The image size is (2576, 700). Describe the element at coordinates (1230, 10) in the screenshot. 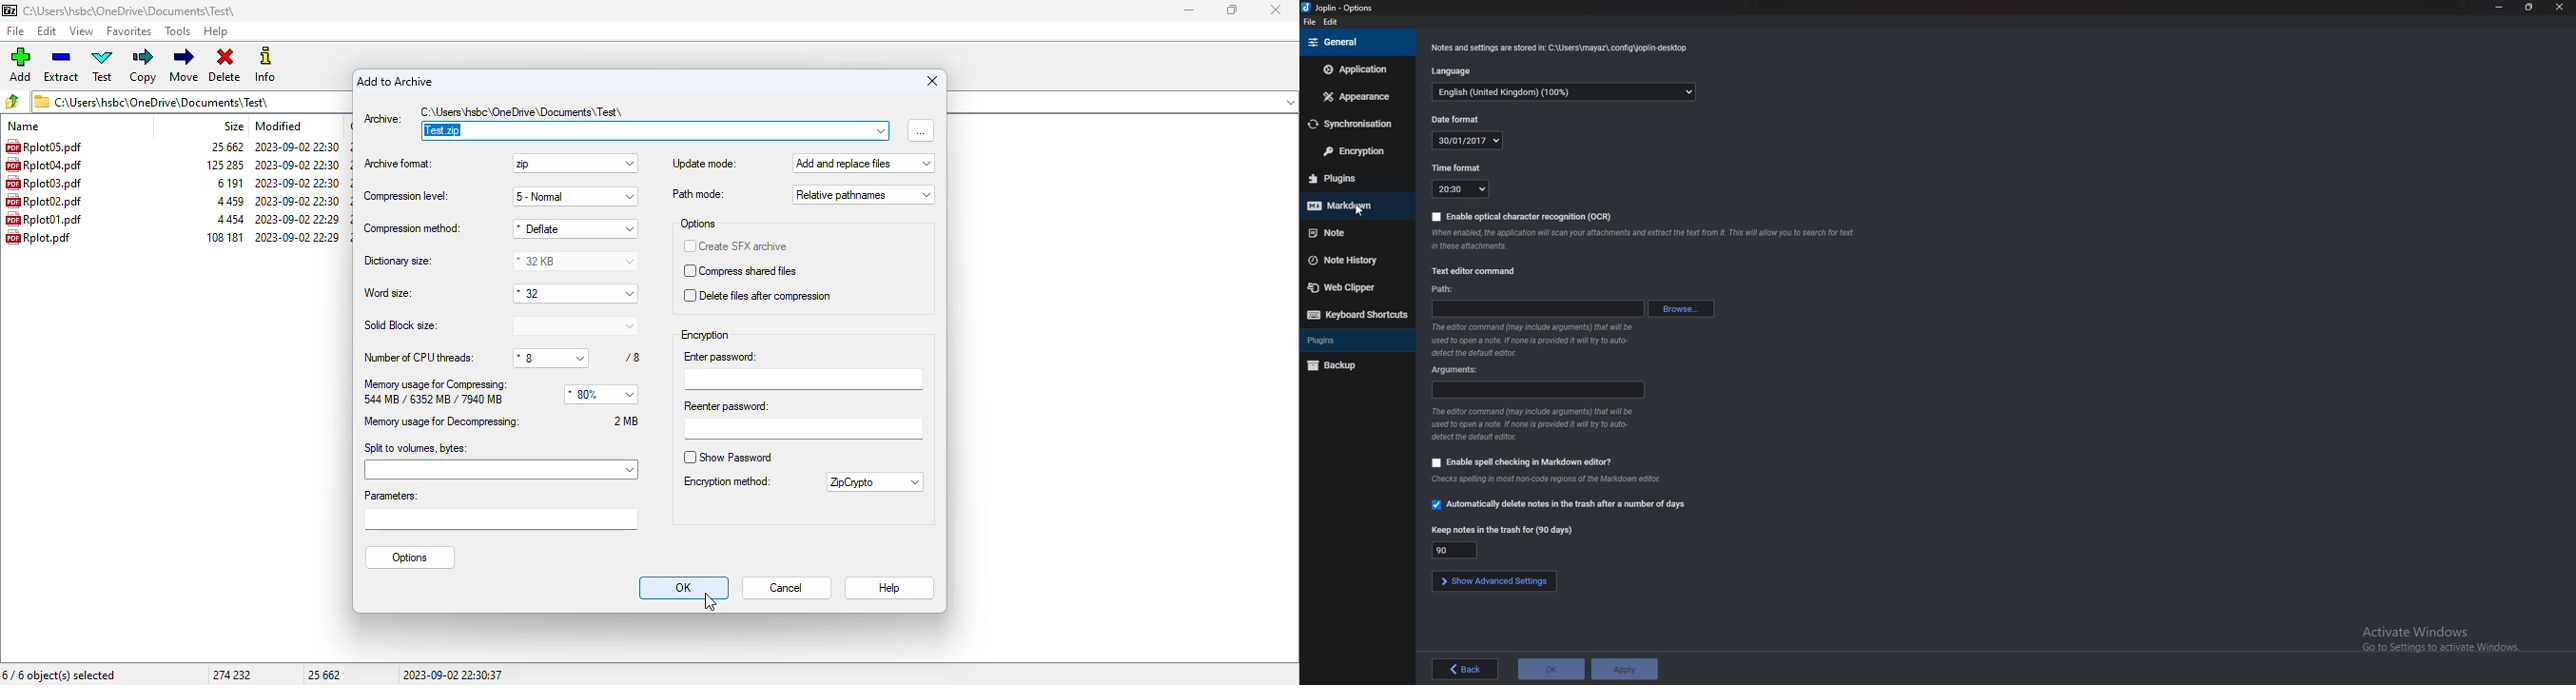

I see `maximize` at that location.